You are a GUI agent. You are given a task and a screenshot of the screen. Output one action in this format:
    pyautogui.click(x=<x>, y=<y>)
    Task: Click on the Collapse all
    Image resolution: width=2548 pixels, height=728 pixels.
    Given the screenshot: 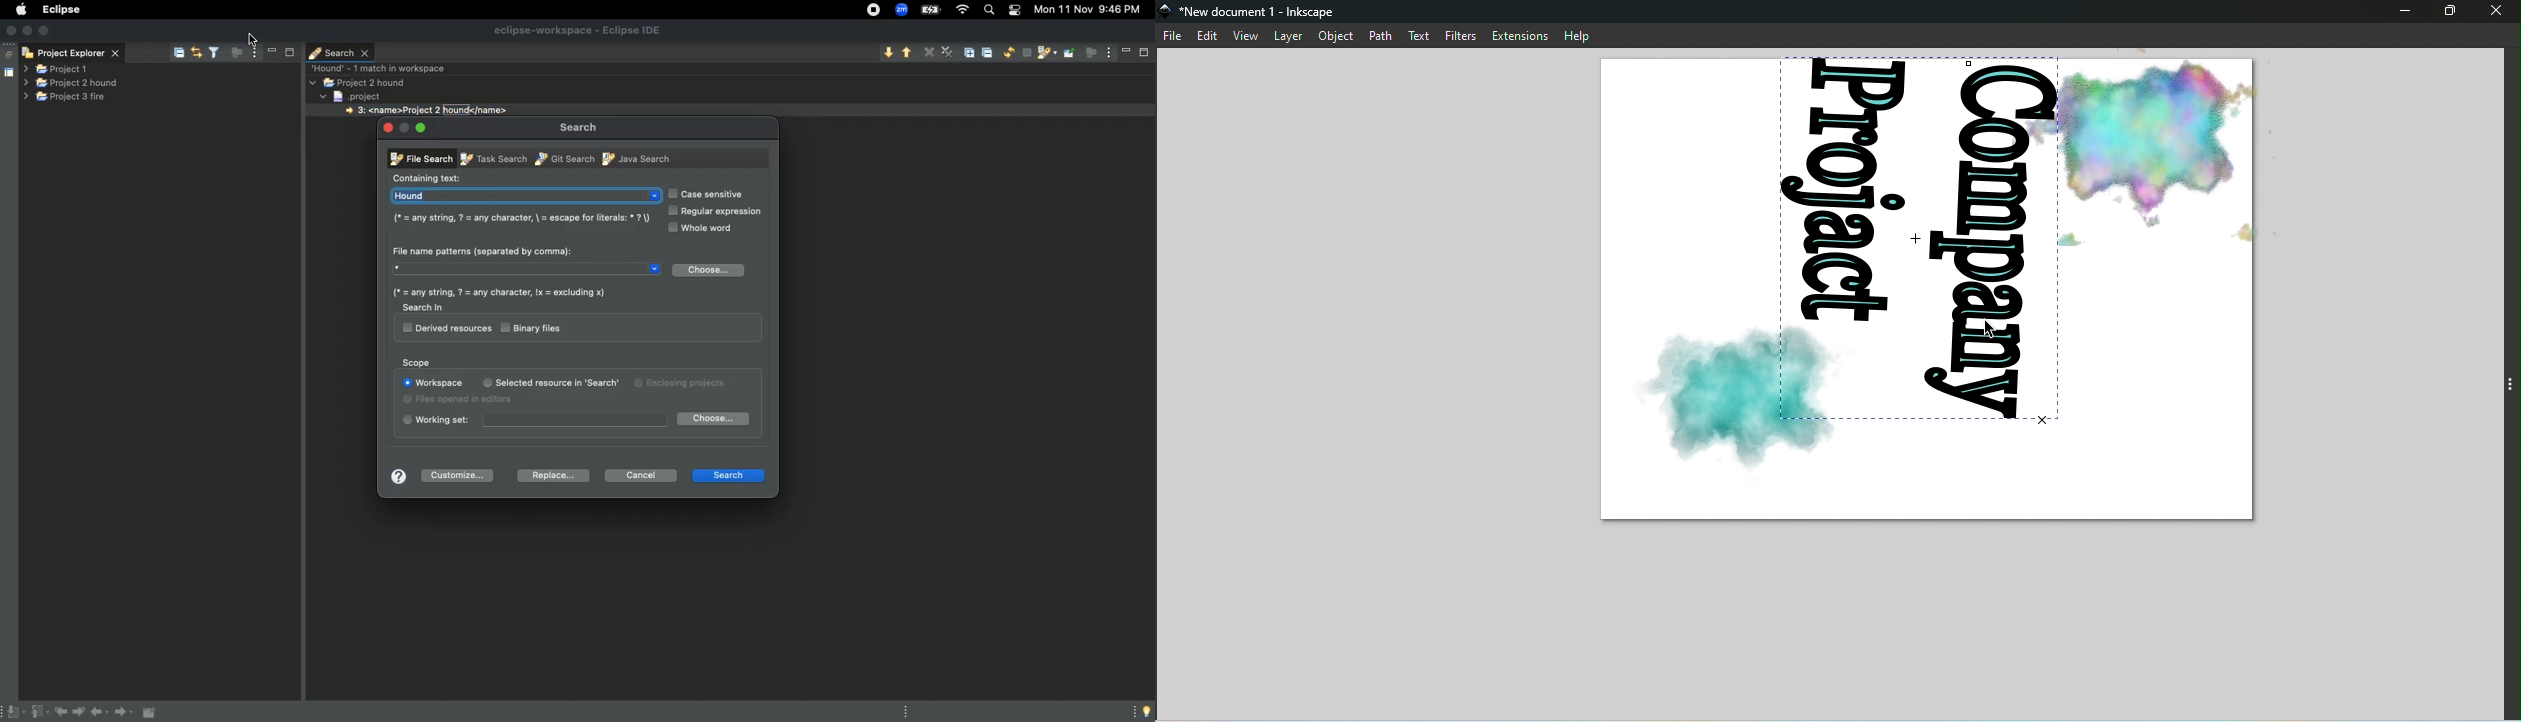 What is the action you would take?
    pyautogui.click(x=990, y=55)
    